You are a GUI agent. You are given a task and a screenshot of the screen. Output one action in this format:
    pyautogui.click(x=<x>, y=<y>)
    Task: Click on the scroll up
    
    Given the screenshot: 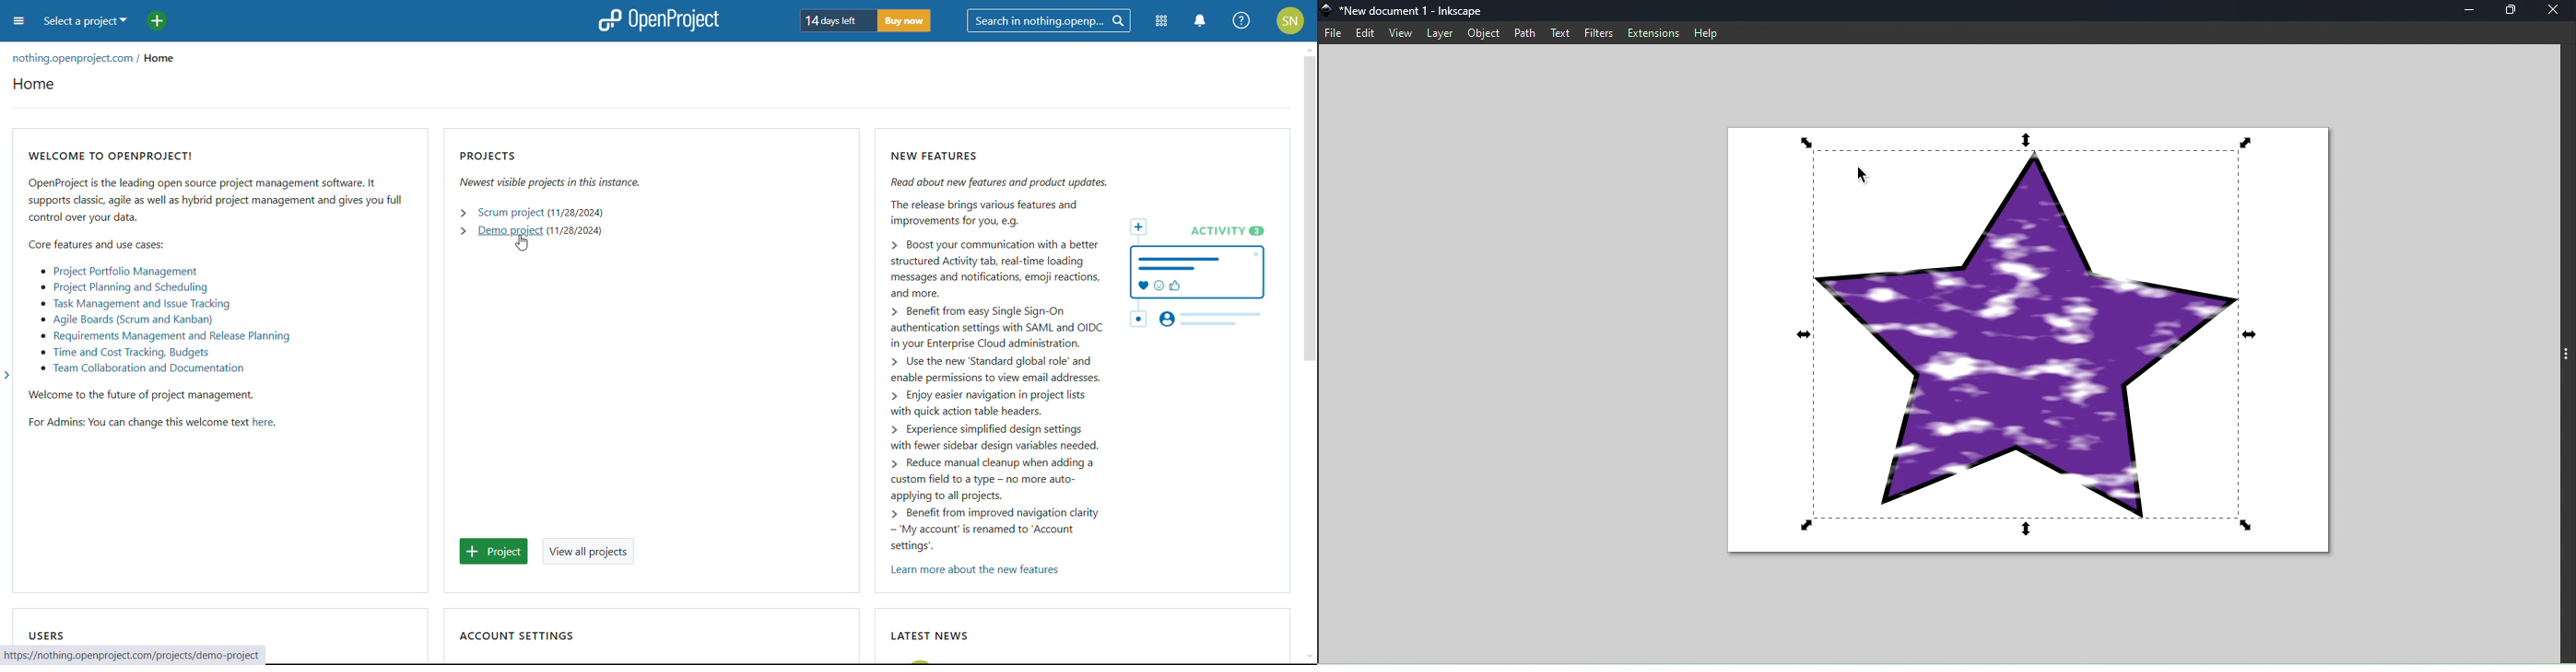 What is the action you would take?
    pyautogui.click(x=1308, y=48)
    